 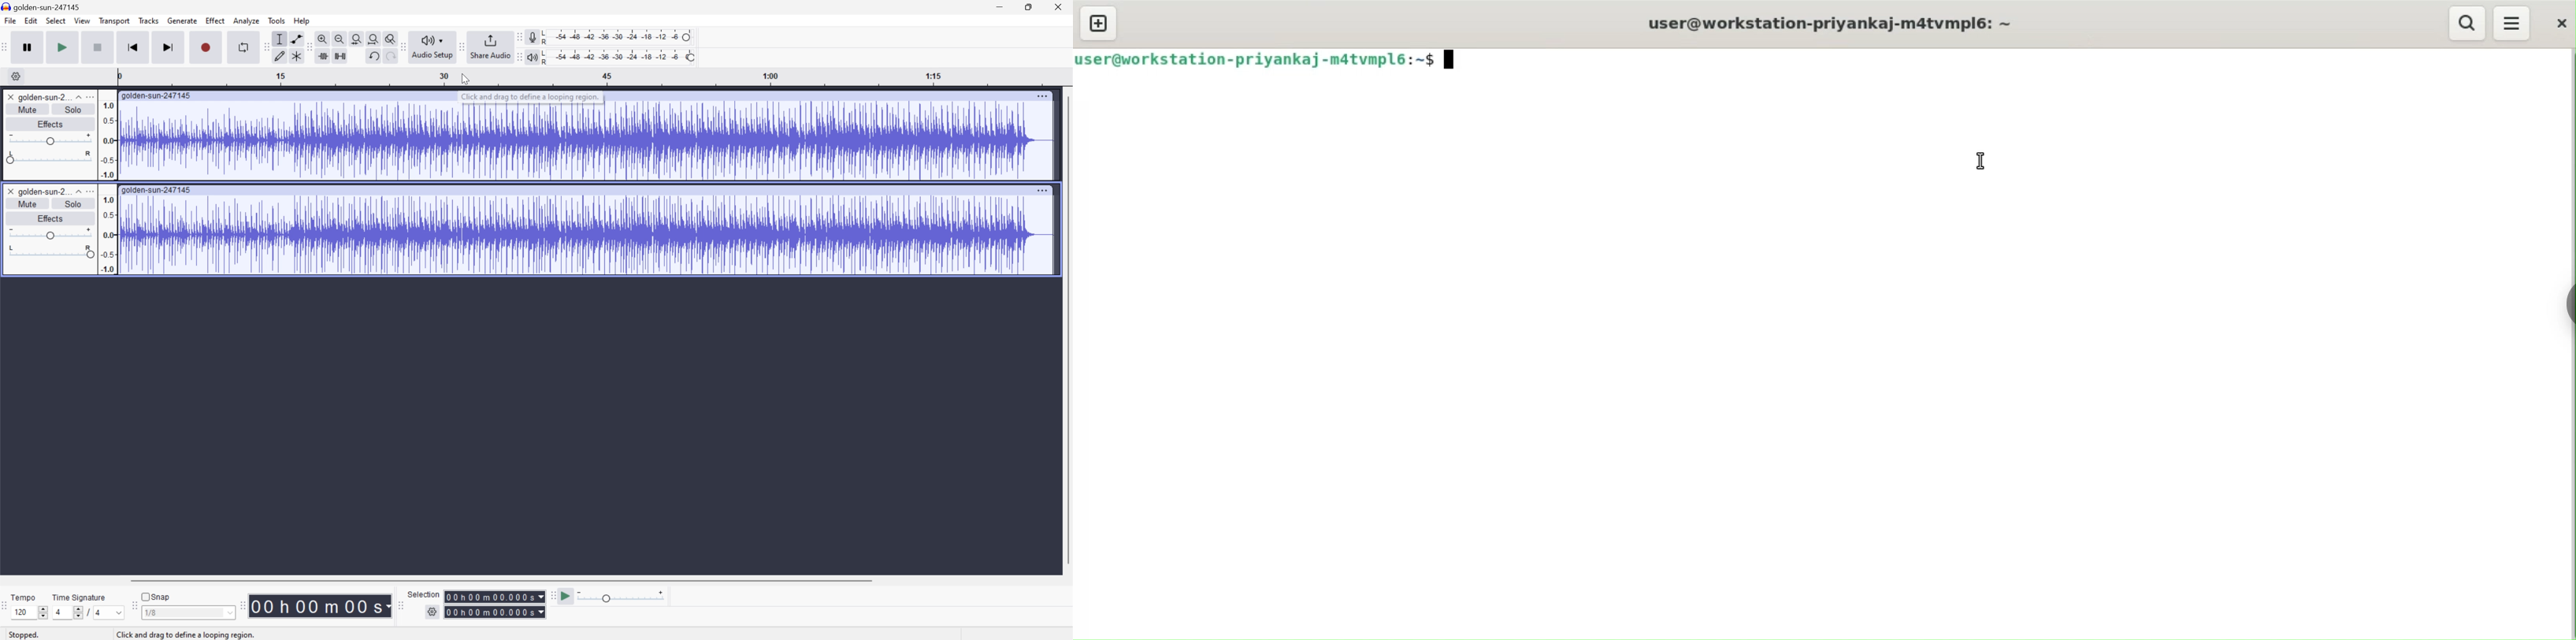 I want to click on golden-sun-247145, so click(x=43, y=6).